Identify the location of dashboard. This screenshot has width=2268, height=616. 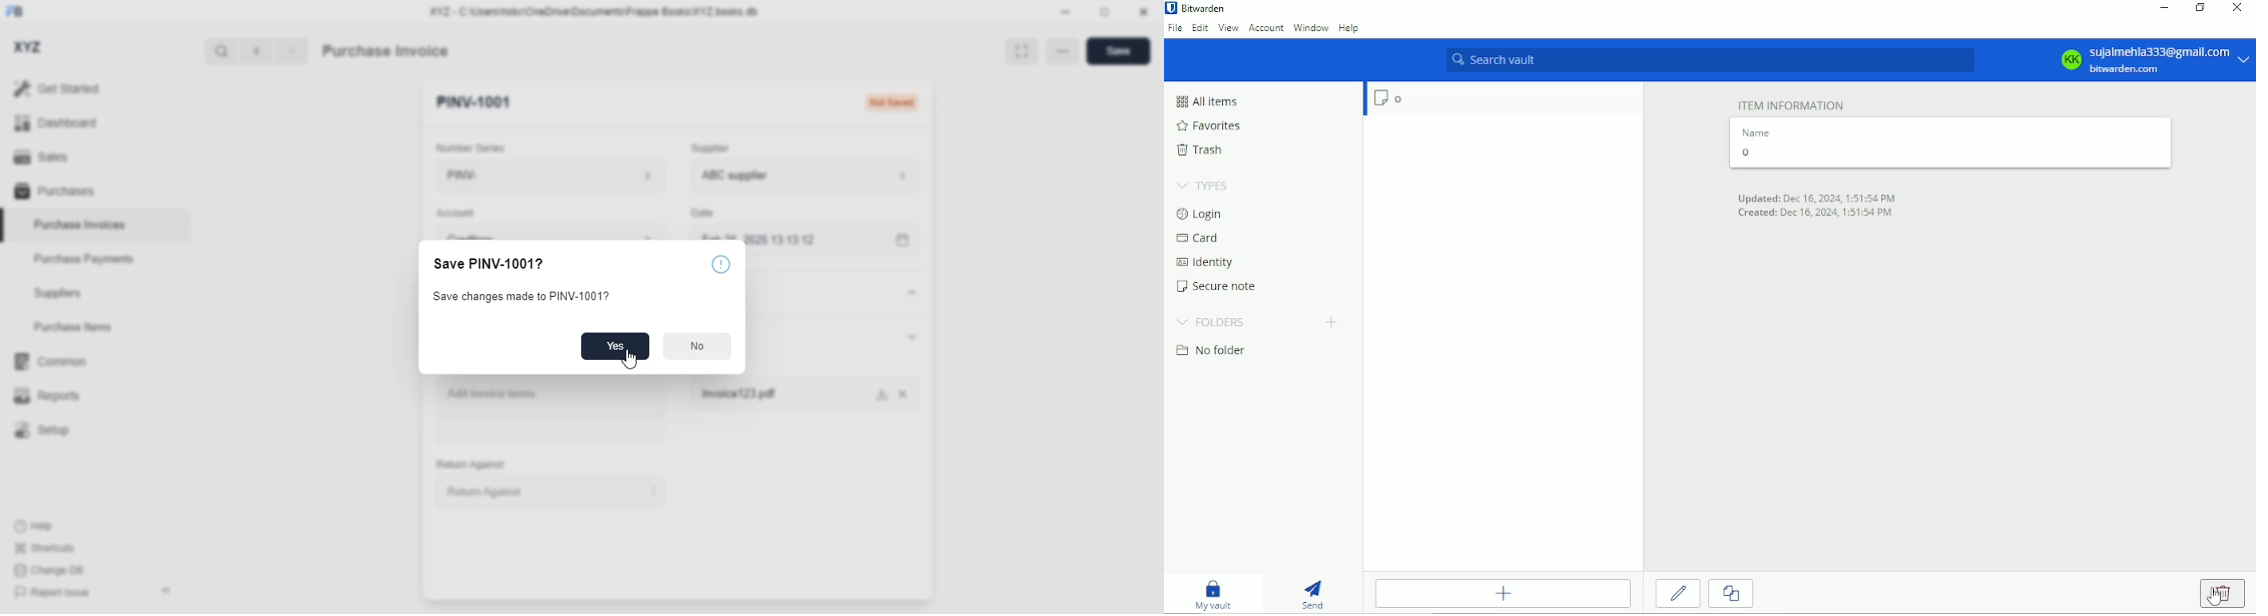
(55, 122).